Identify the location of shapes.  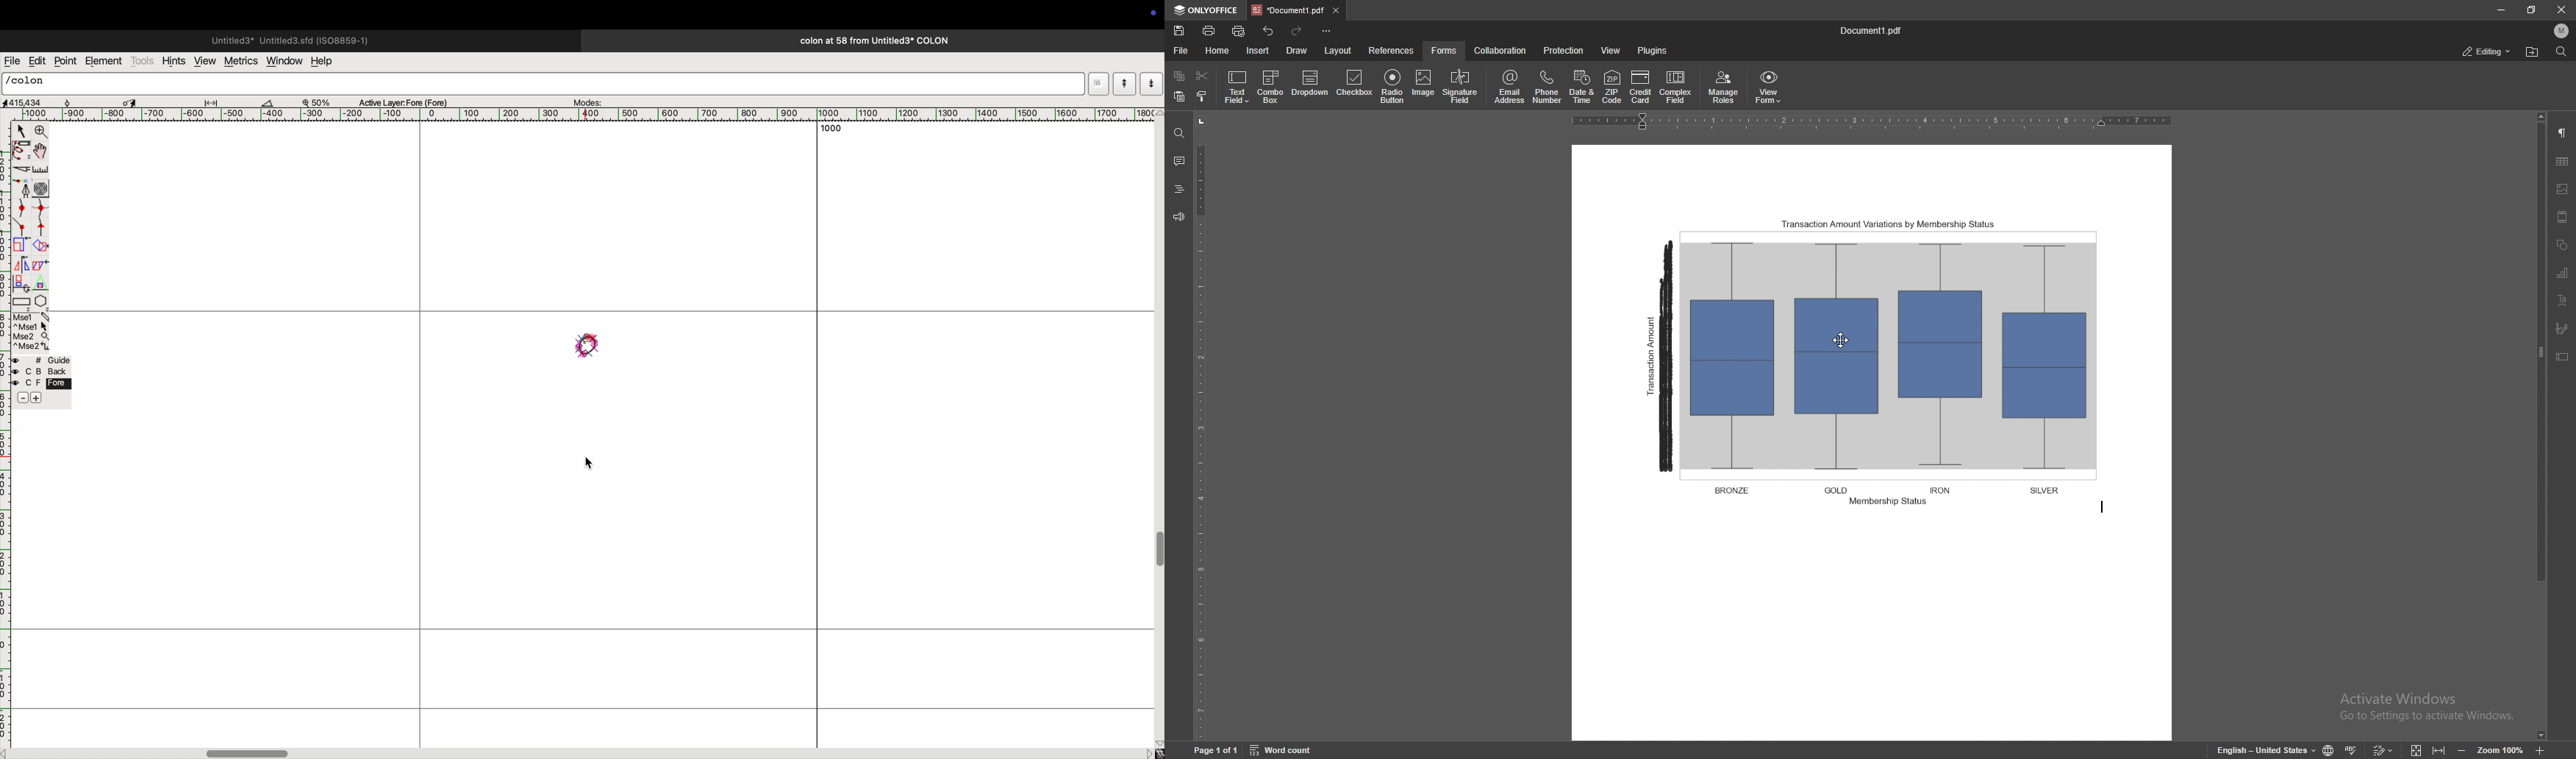
(2561, 244).